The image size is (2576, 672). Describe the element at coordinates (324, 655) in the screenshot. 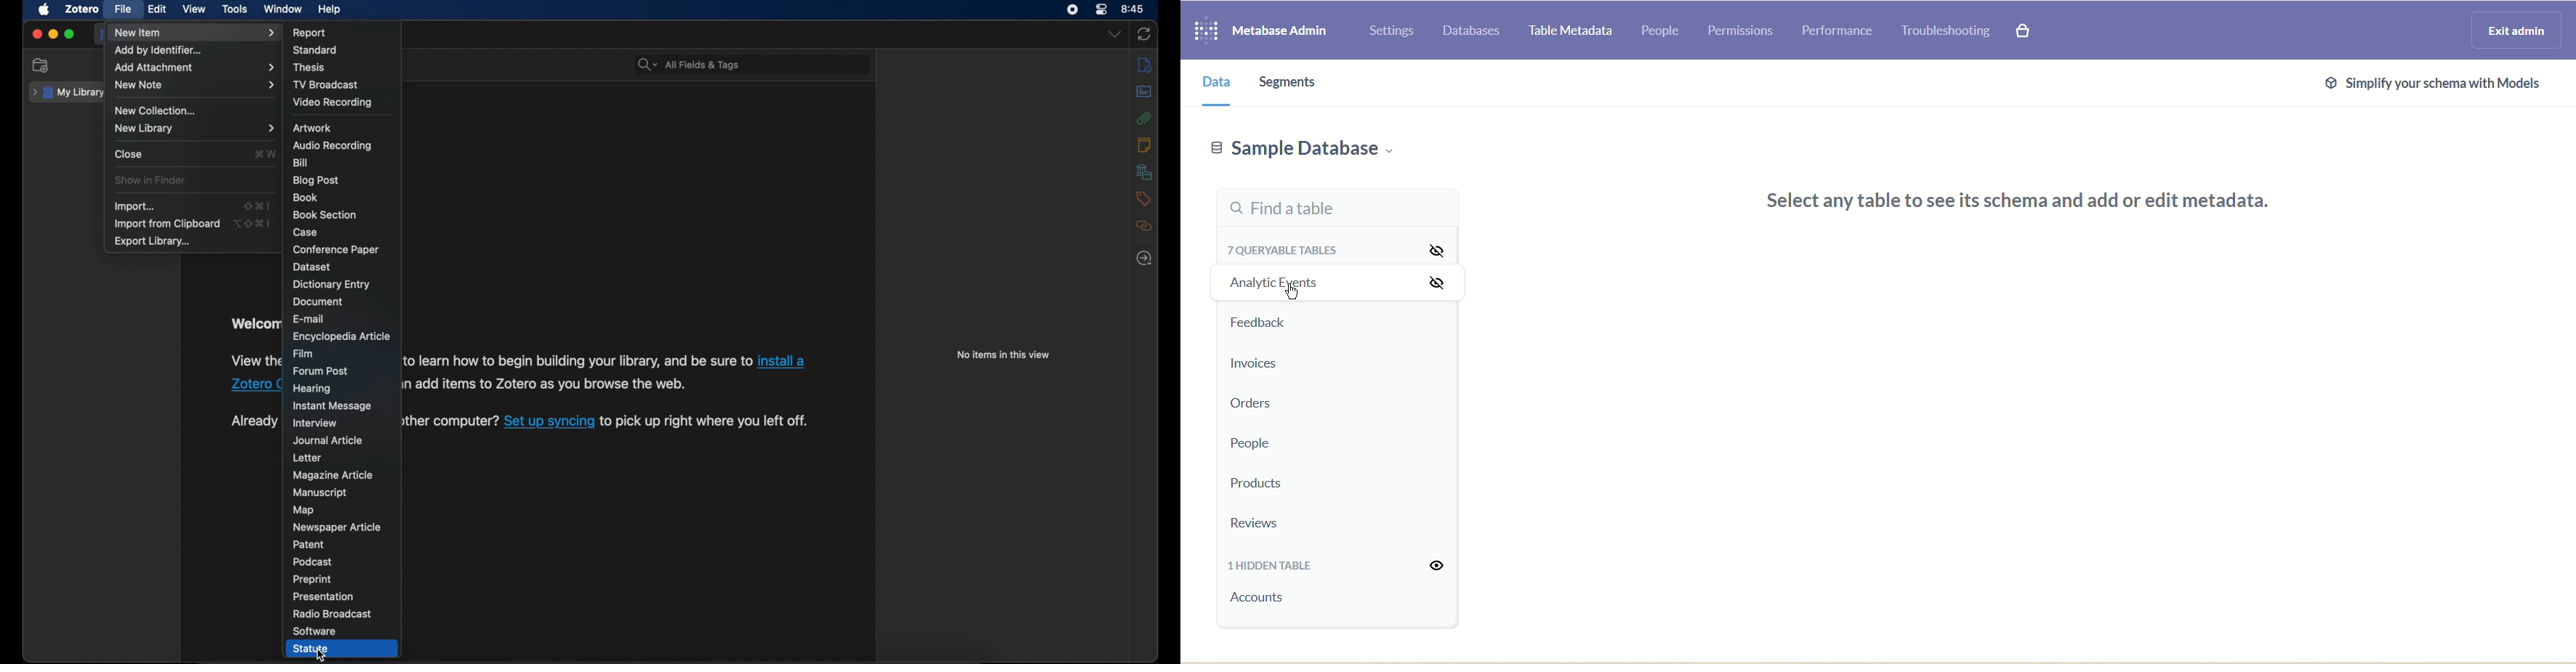

I see `cursor on Statute` at that location.